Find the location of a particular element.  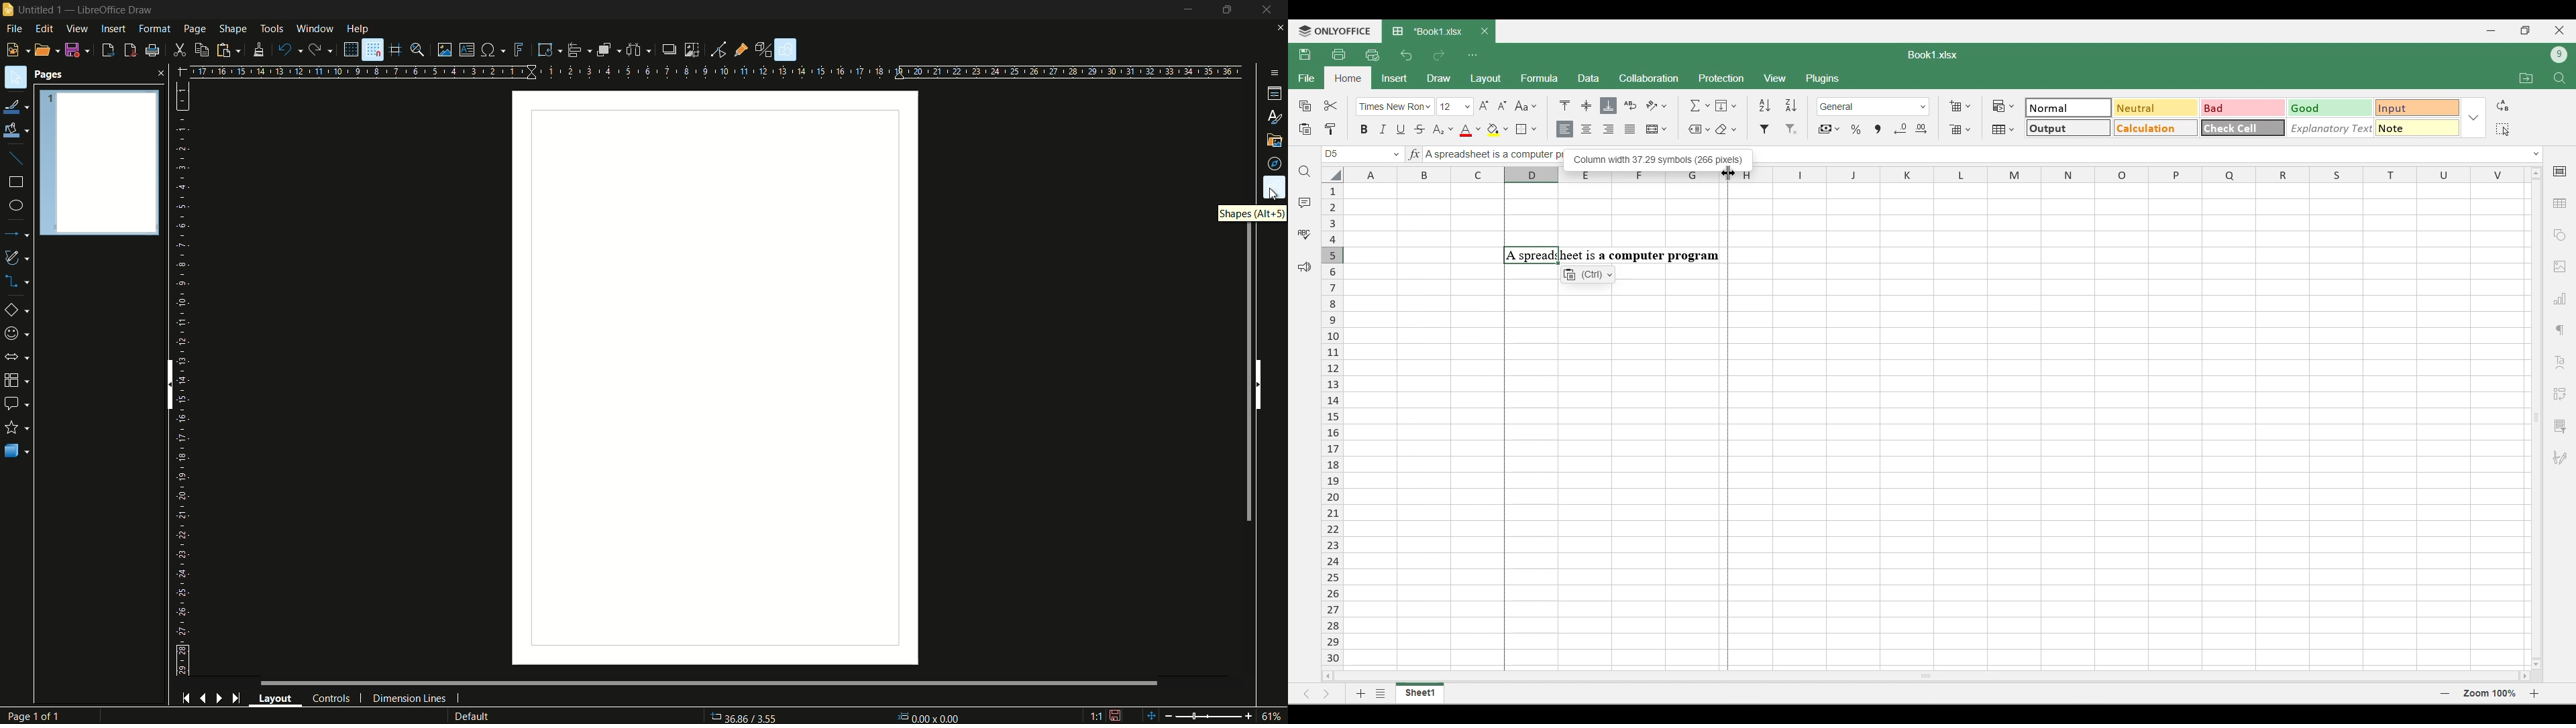

Cursor is located at coordinates (1275, 194).